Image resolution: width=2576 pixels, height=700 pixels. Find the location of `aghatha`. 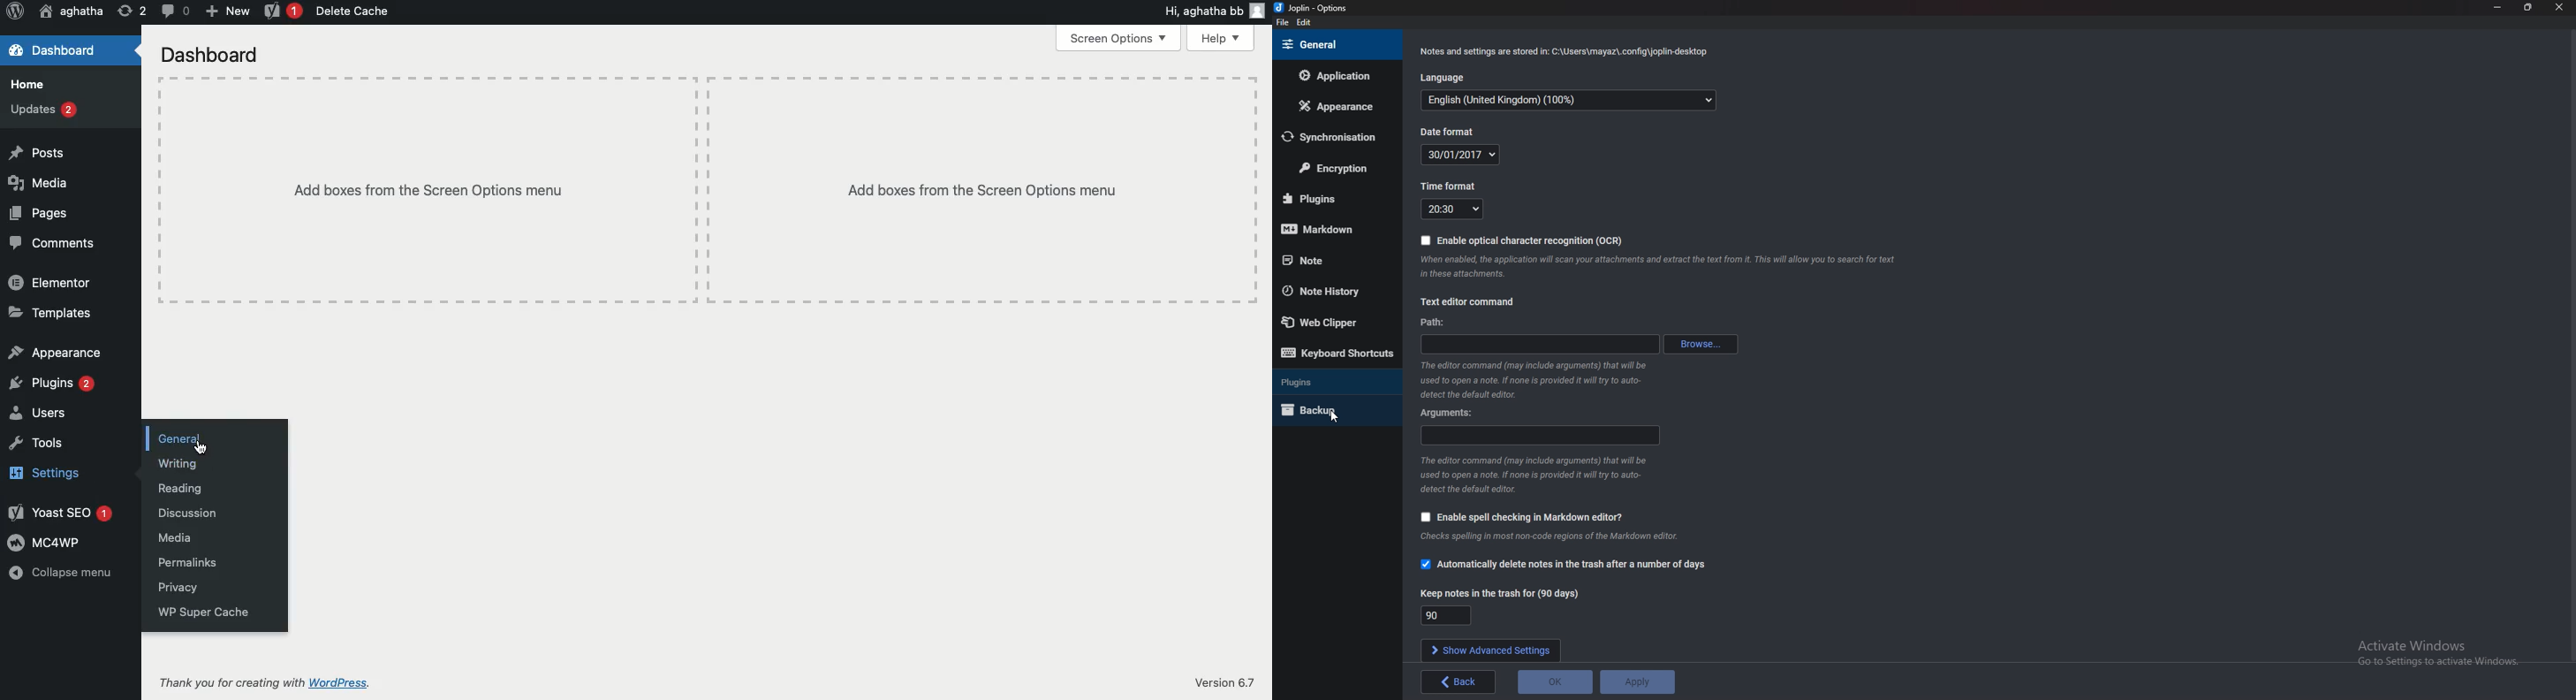

aghatha is located at coordinates (66, 12).